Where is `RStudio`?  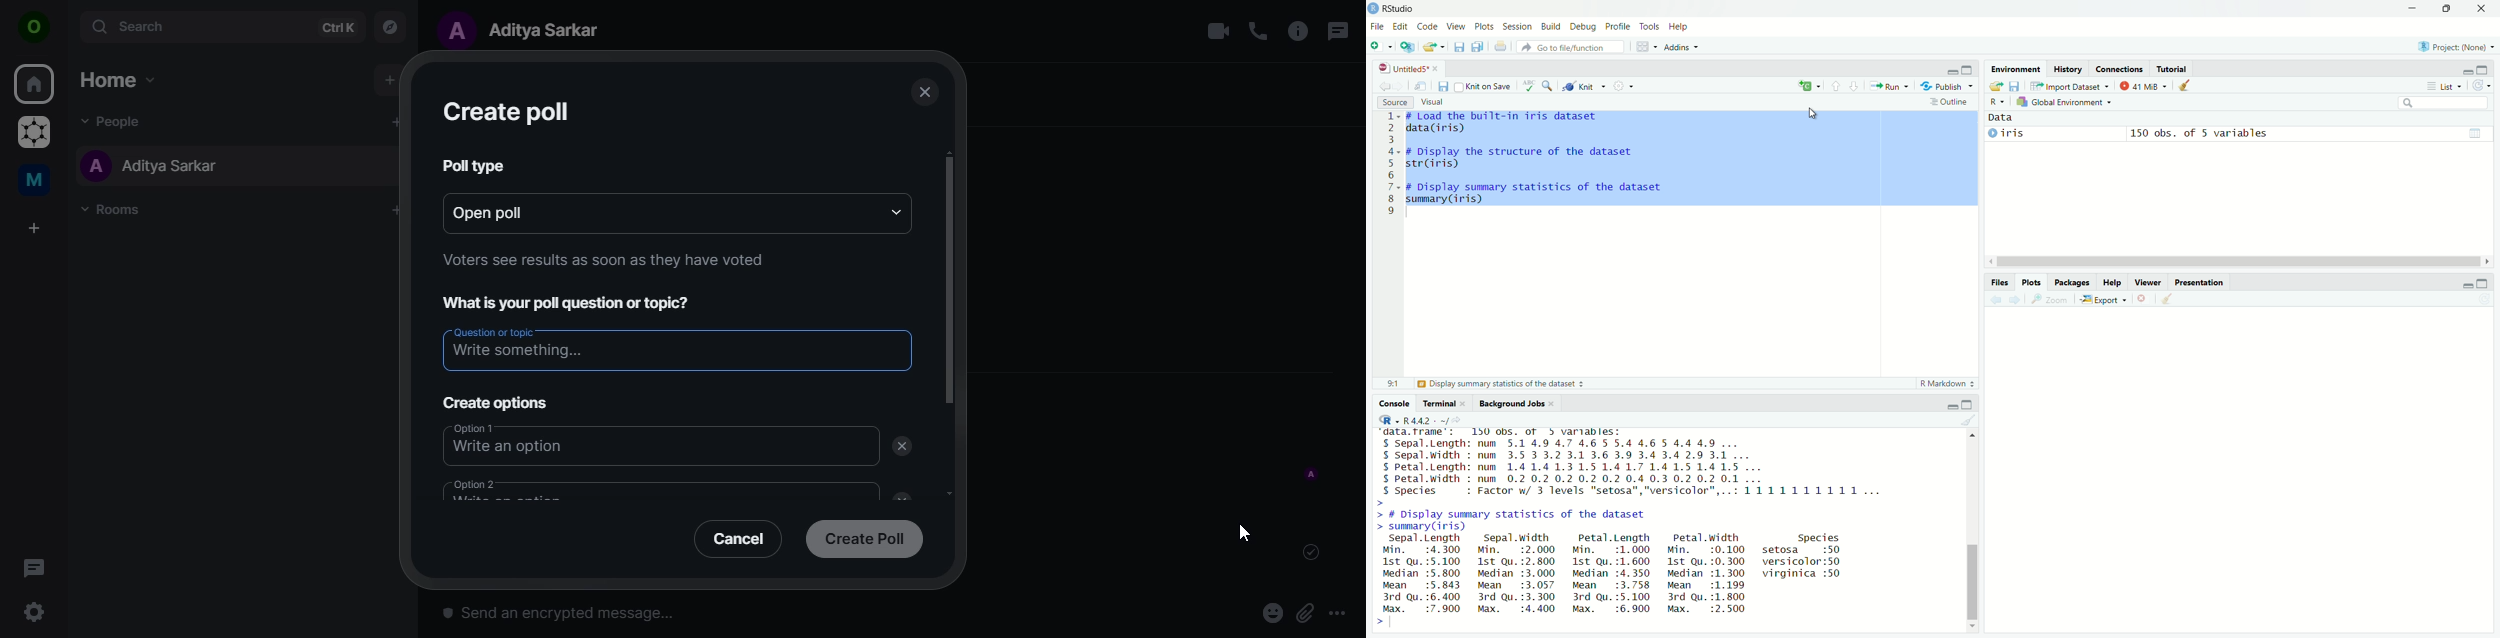 RStudio is located at coordinates (1391, 9).